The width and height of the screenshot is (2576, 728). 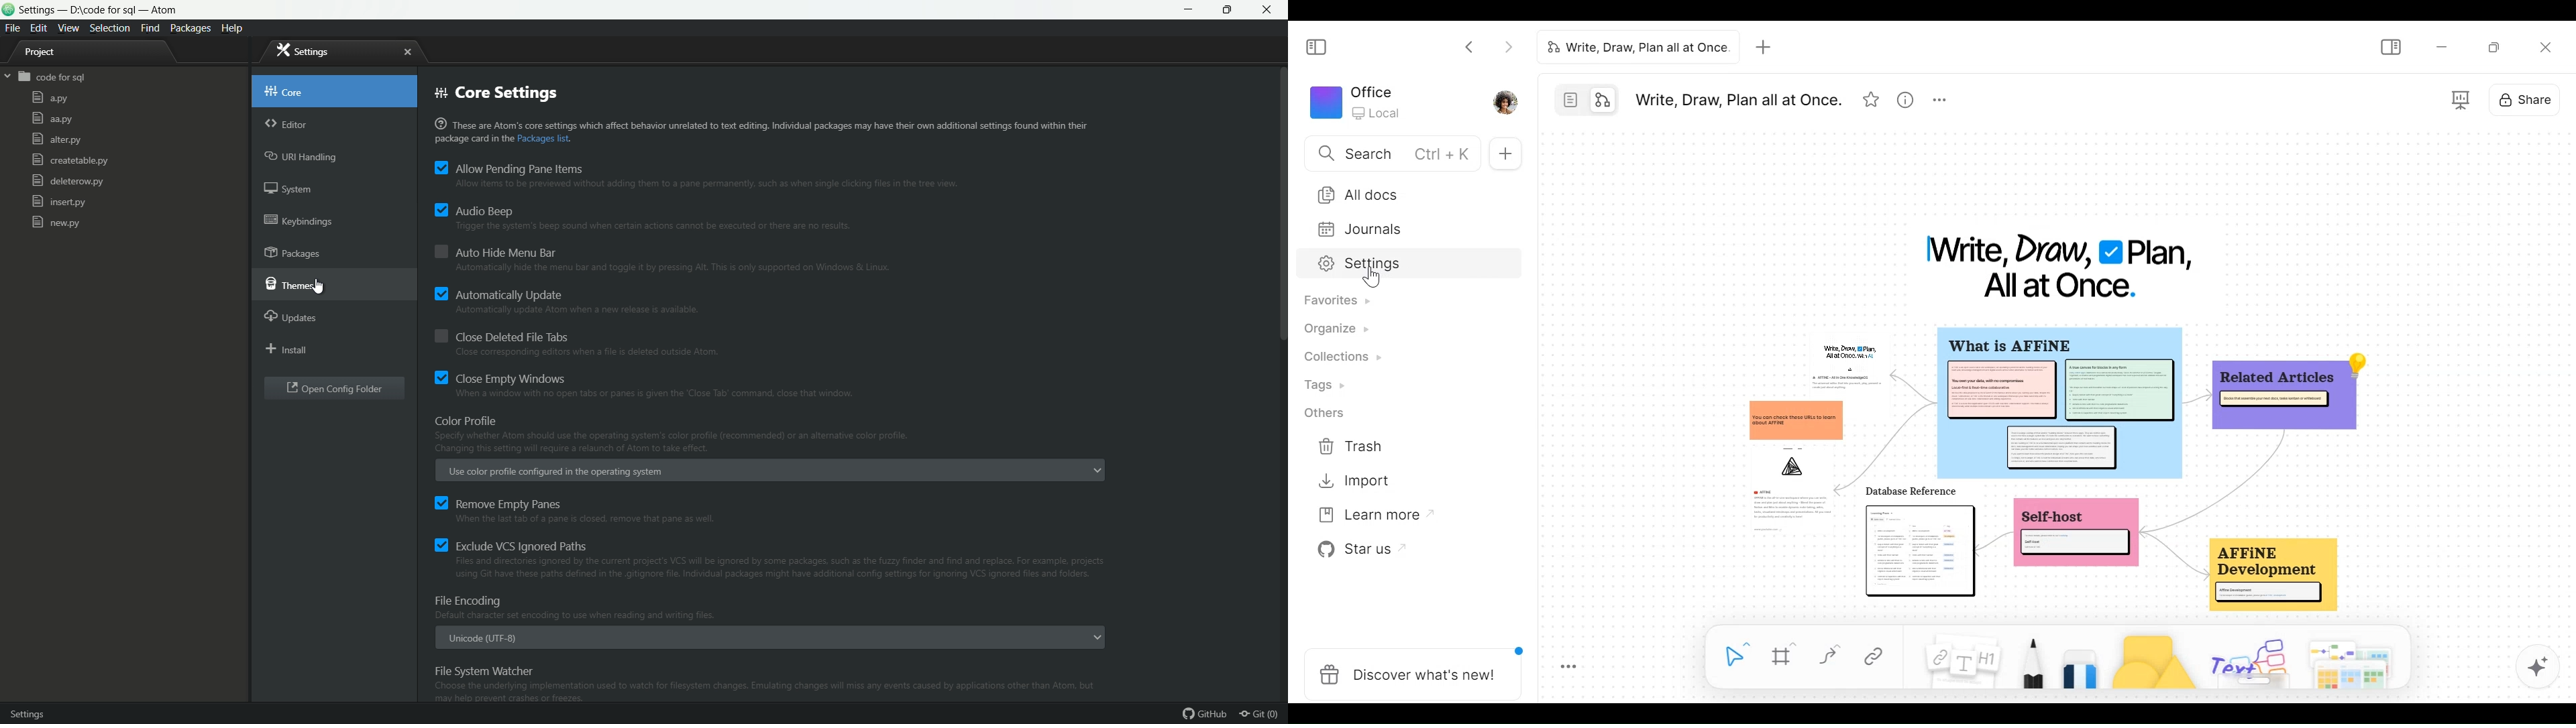 What do you see at coordinates (99, 11) in the screenshot?
I see `project D:\code for sql - atom` at bounding box center [99, 11].